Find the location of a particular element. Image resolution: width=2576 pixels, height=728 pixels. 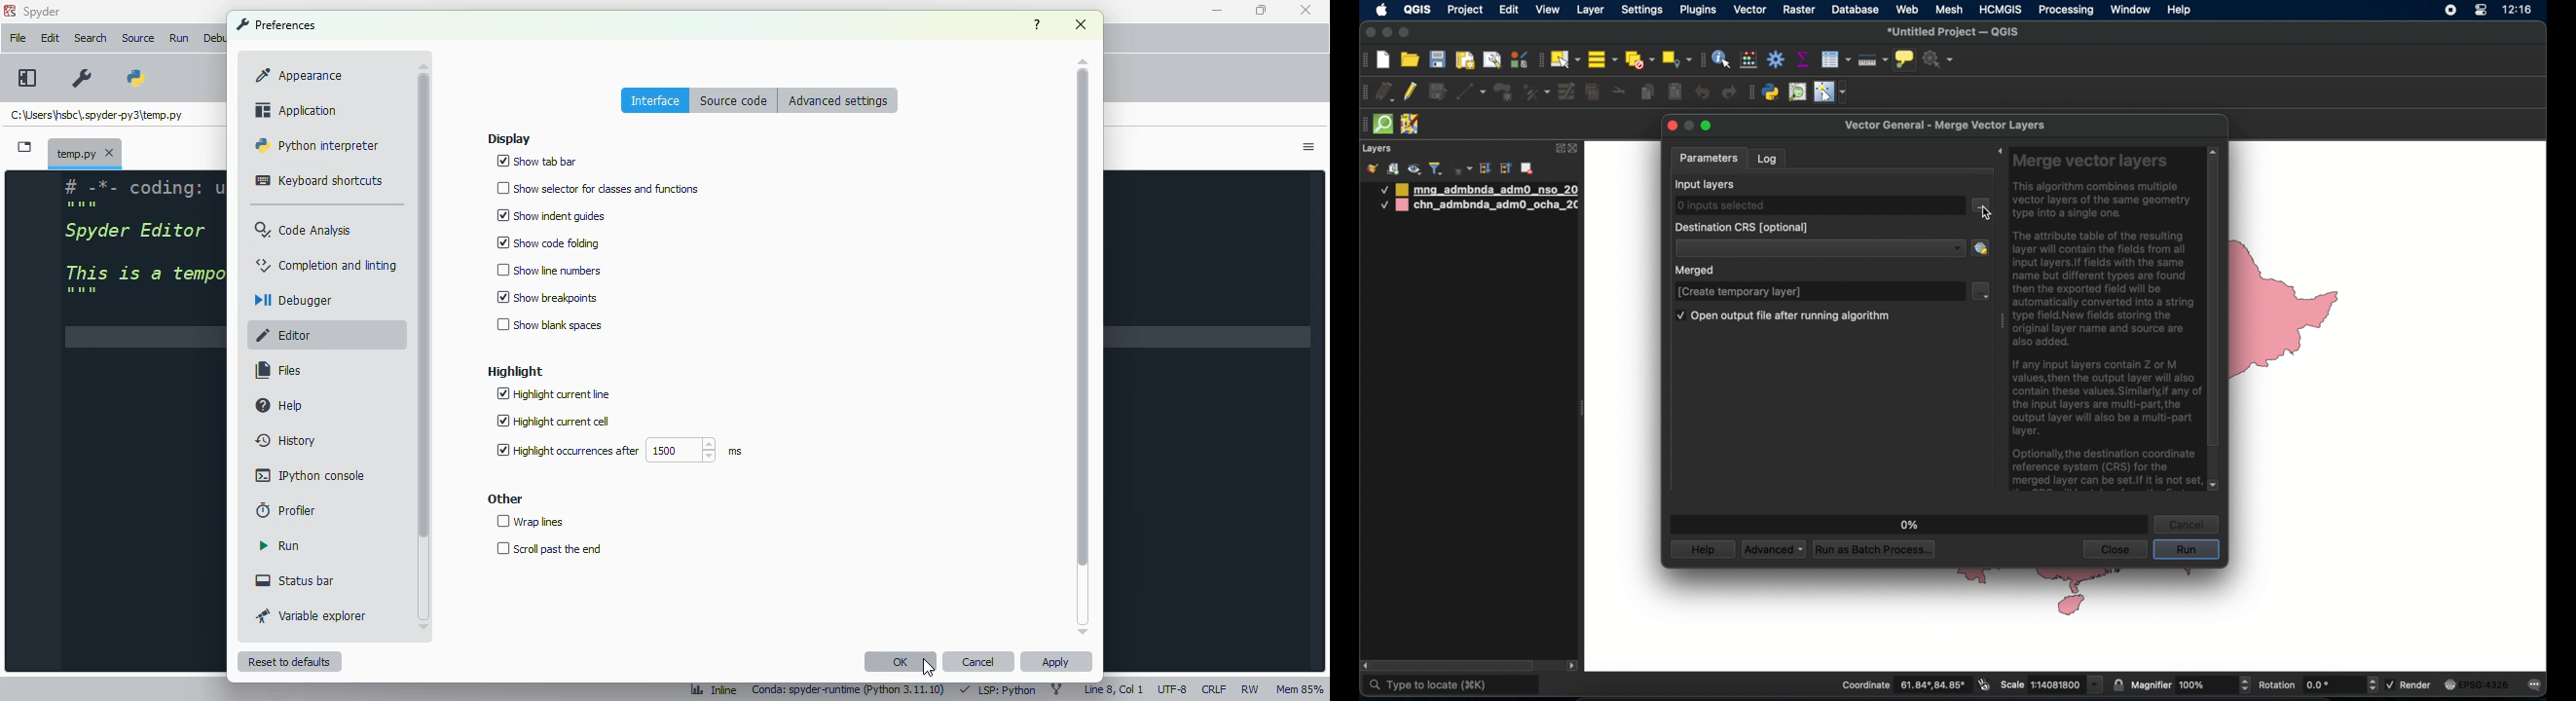

run is located at coordinates (2186, 550).